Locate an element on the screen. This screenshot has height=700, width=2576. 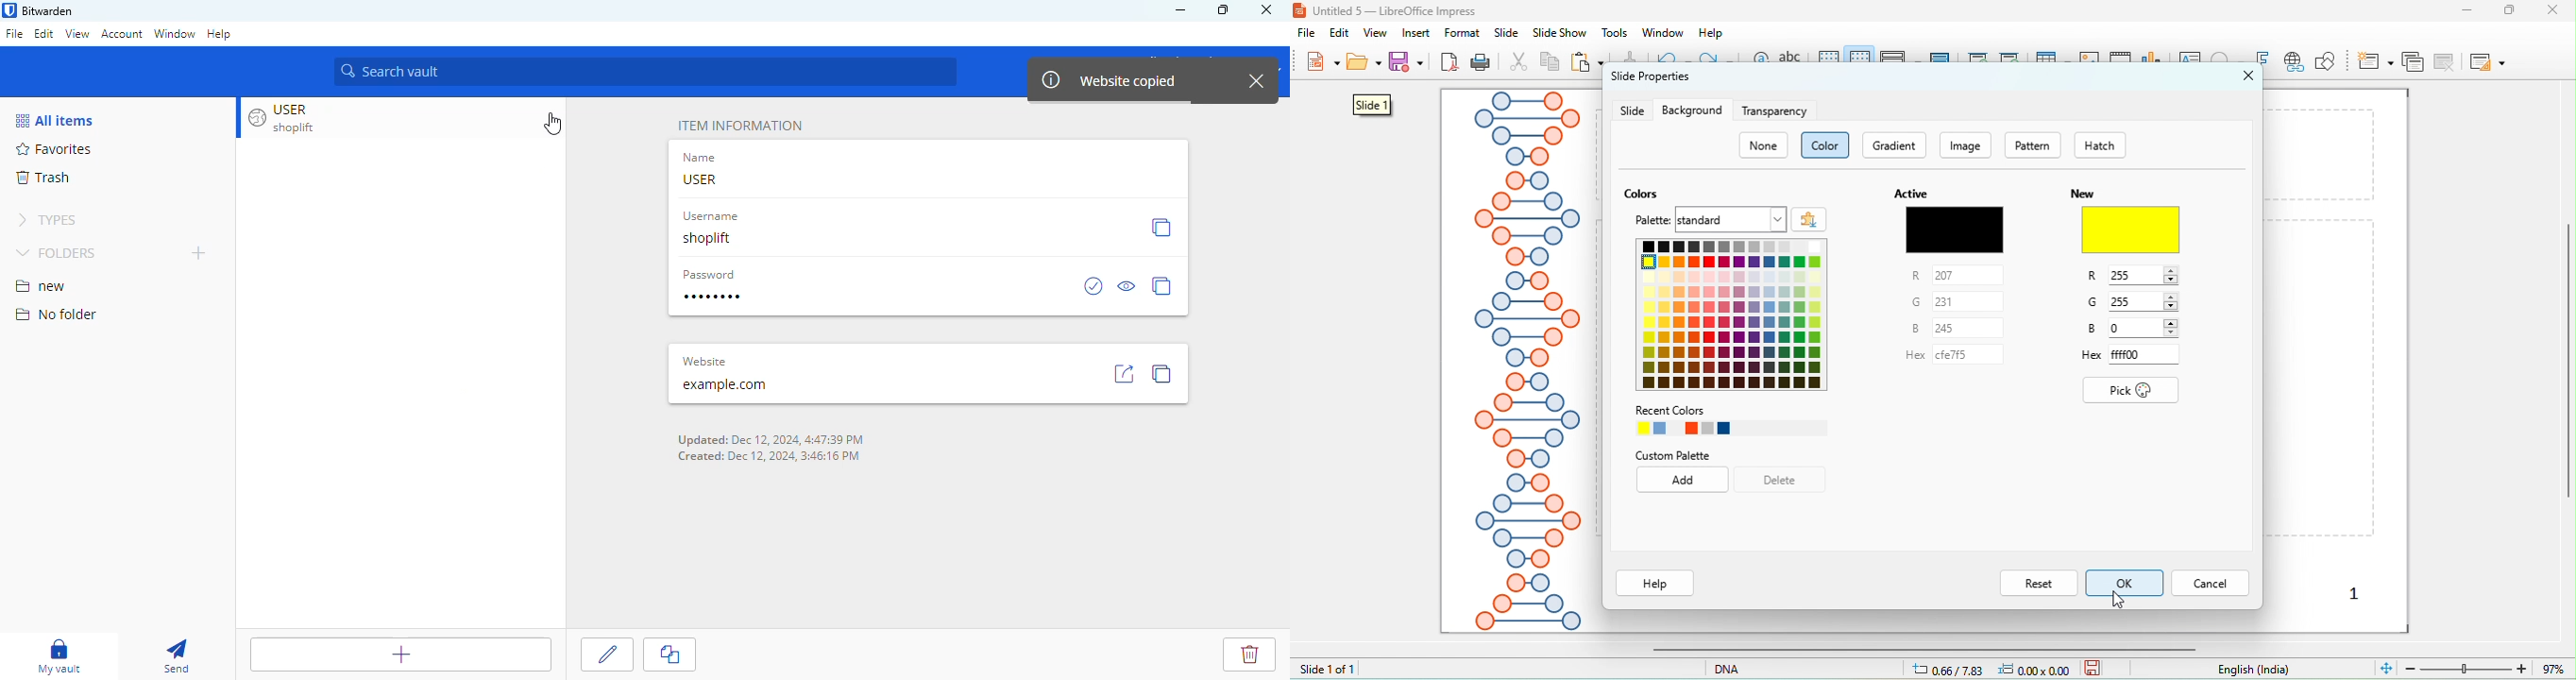
file is located at coordinates (14, 33).